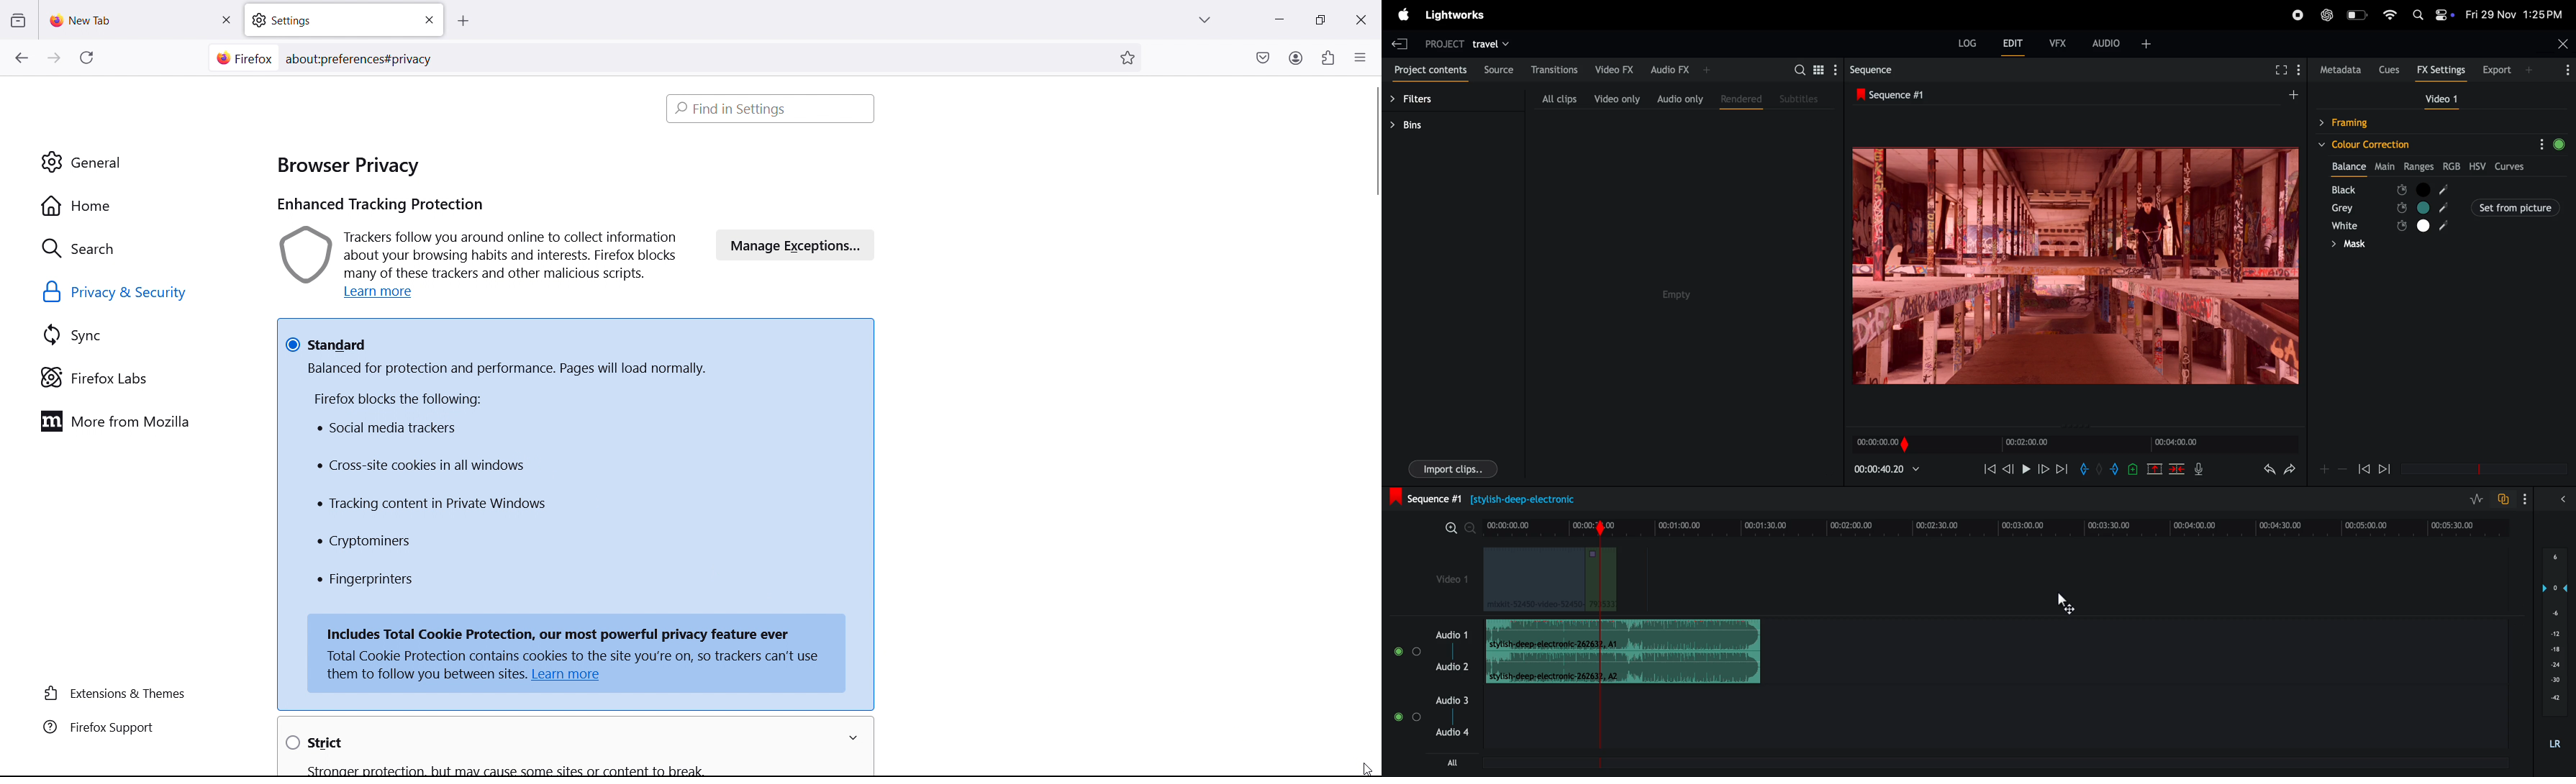 The width and height of the screenshot is (2576, 784). What do you see at coordinates (2073, 445) in the screenshot?
I see `time frame` at bounding box center [2073, 445].